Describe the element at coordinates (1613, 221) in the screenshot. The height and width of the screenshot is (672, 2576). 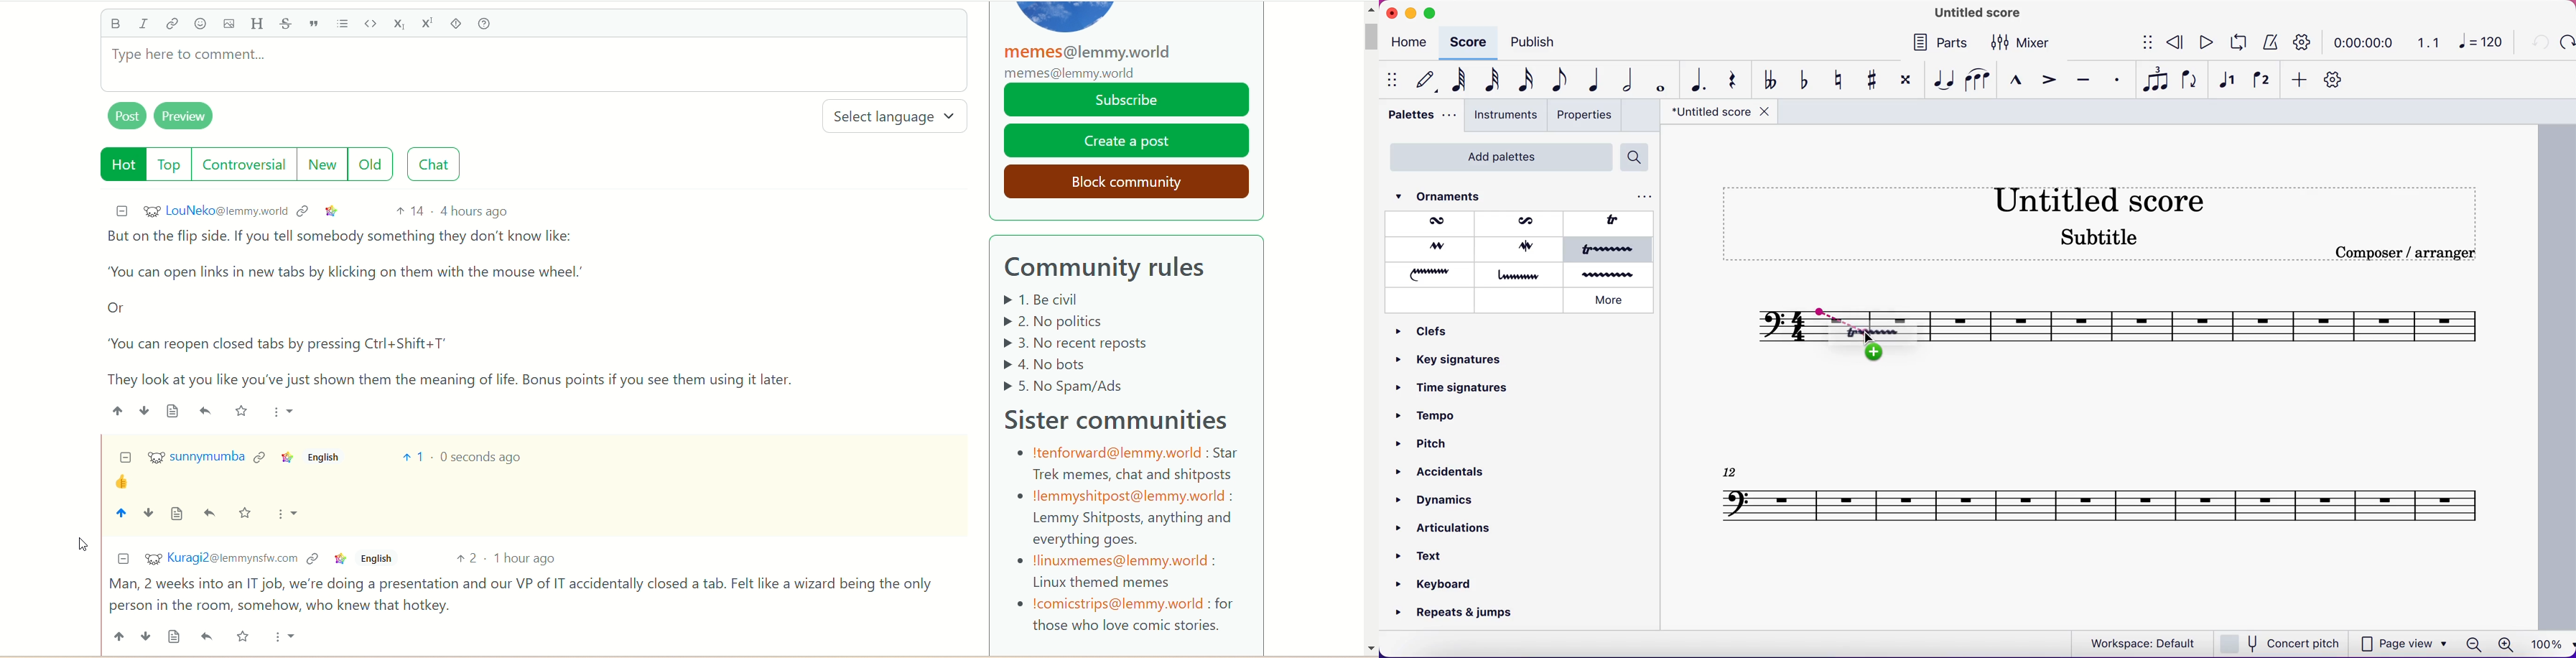
I see `trill` at that location.